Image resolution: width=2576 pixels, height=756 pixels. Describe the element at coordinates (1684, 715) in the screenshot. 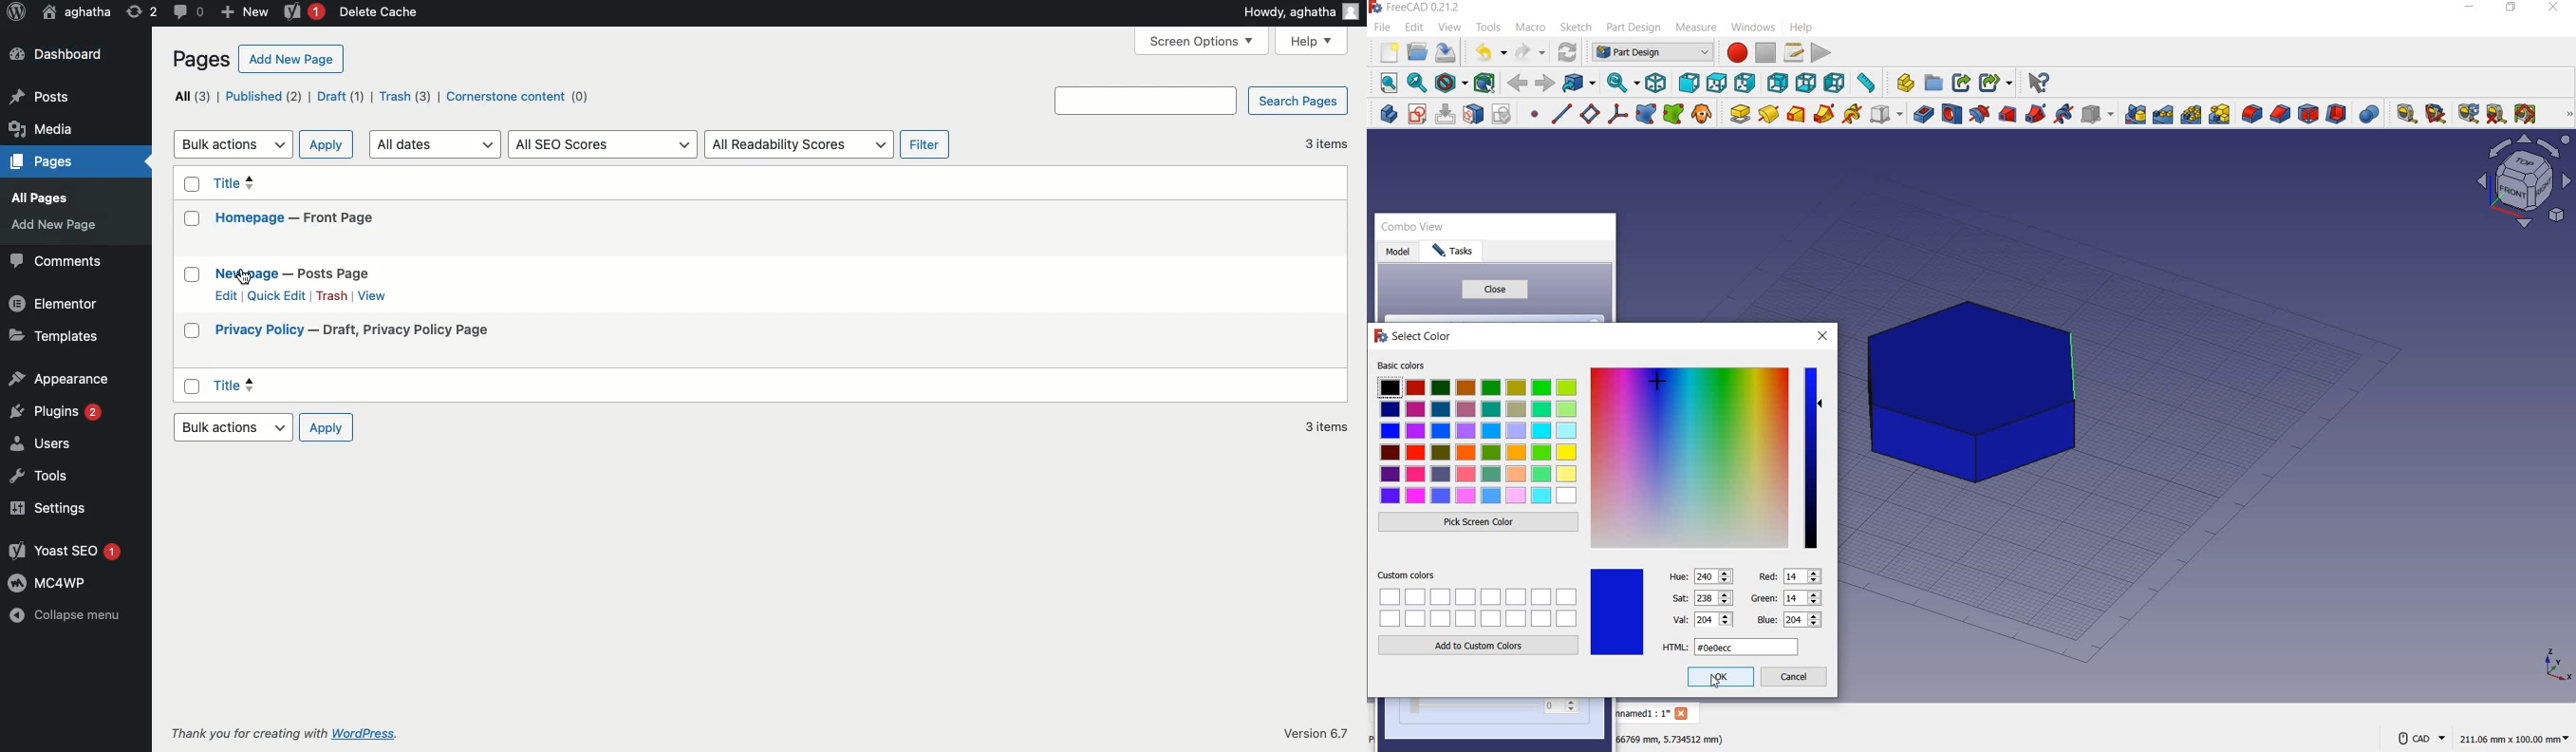

I see `Close` at that location.